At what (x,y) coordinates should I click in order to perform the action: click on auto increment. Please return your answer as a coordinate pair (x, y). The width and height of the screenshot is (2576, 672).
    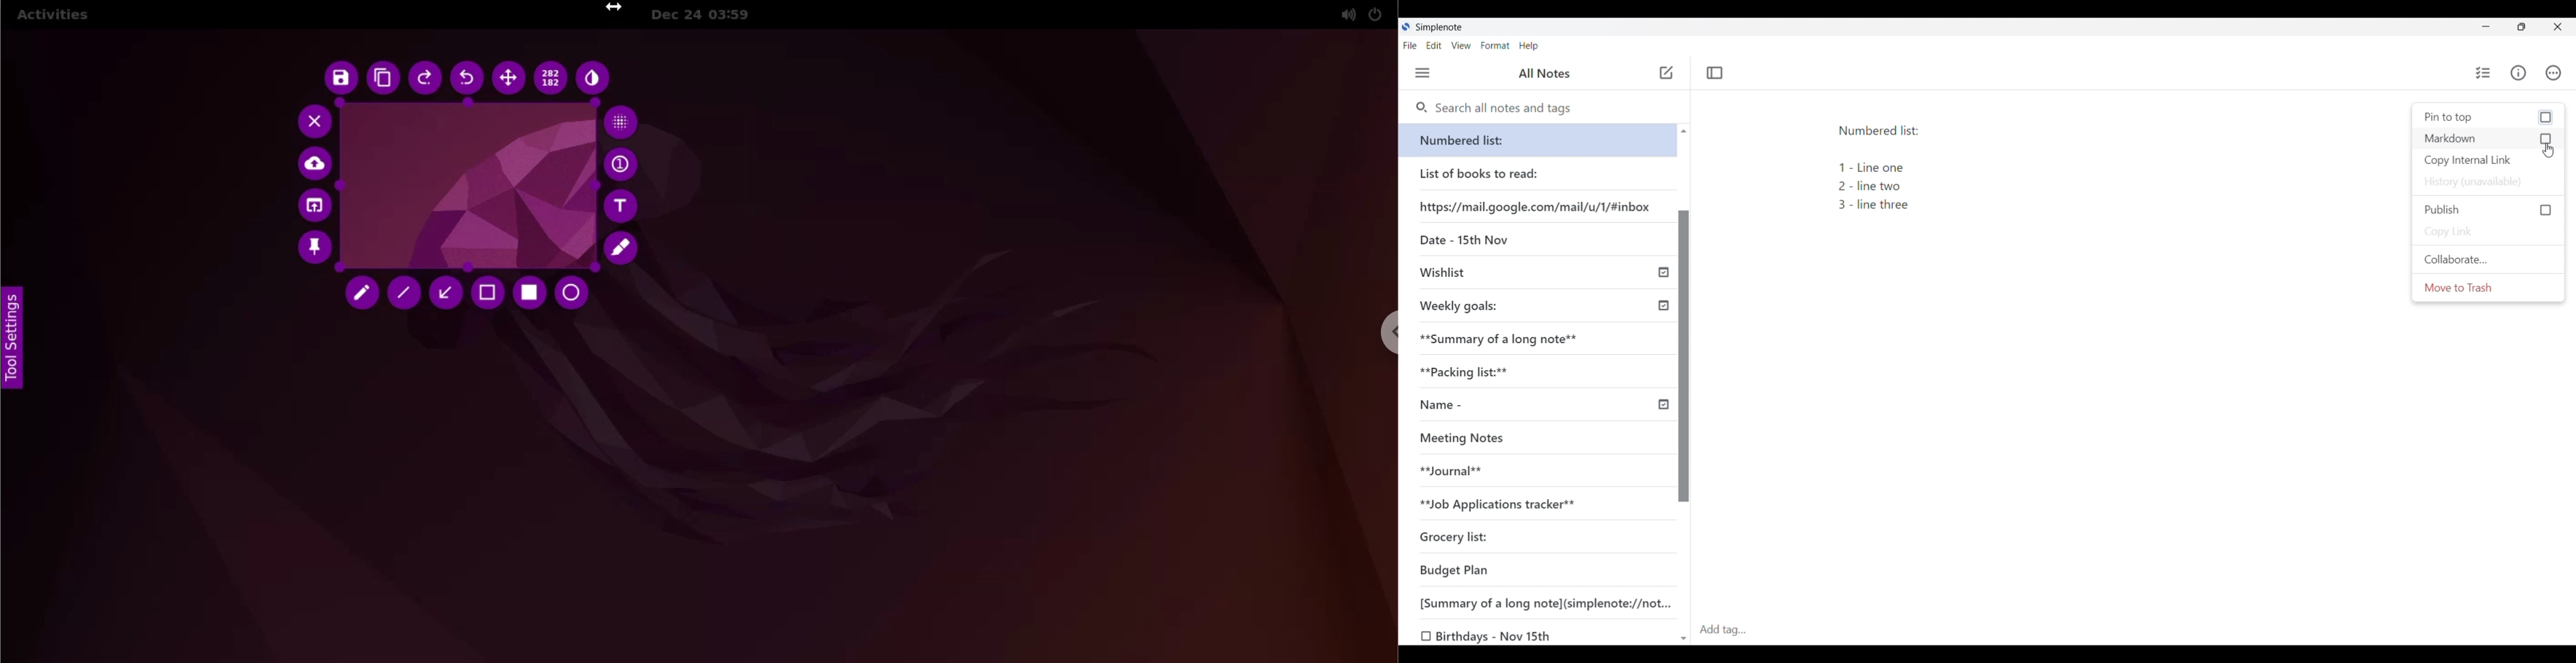
    Looking at the image, I should click on (626, 163).